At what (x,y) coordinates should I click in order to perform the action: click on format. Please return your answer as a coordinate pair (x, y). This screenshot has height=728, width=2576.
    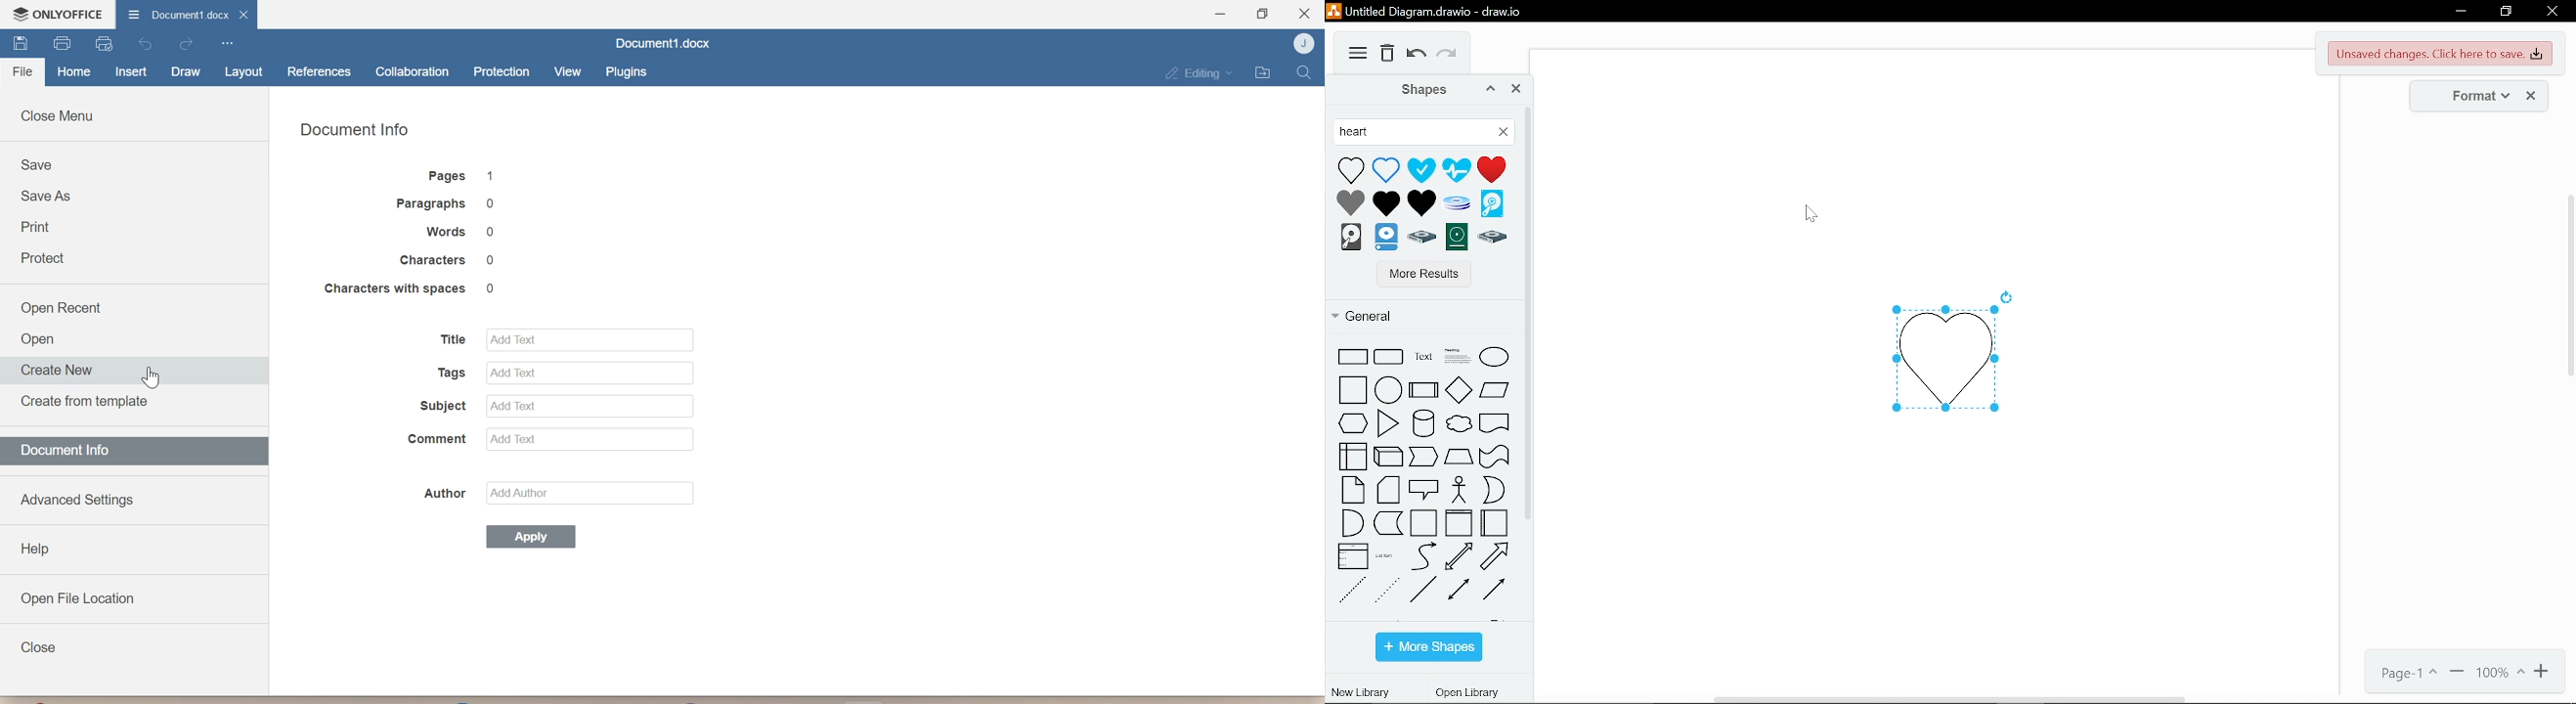
    Looking at the image, I should click on (2473, 95).